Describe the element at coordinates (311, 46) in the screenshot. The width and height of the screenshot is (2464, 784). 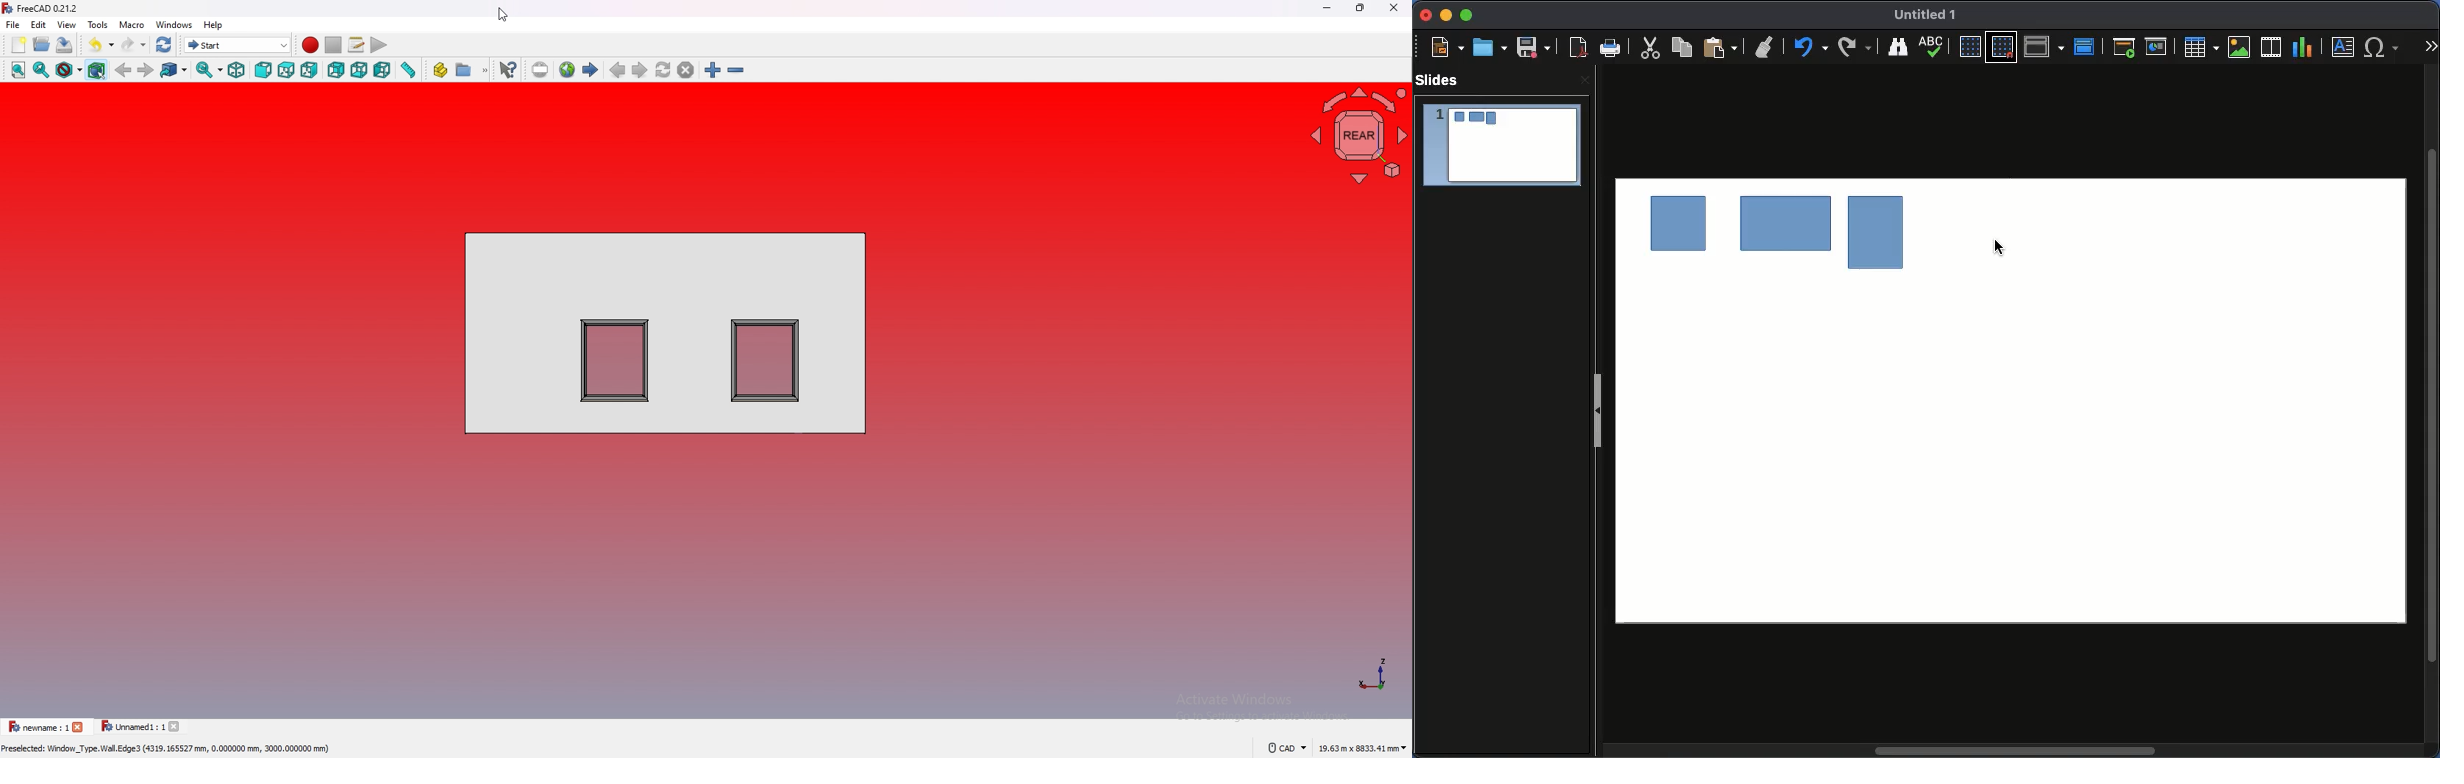
I see `record macro` at that location.